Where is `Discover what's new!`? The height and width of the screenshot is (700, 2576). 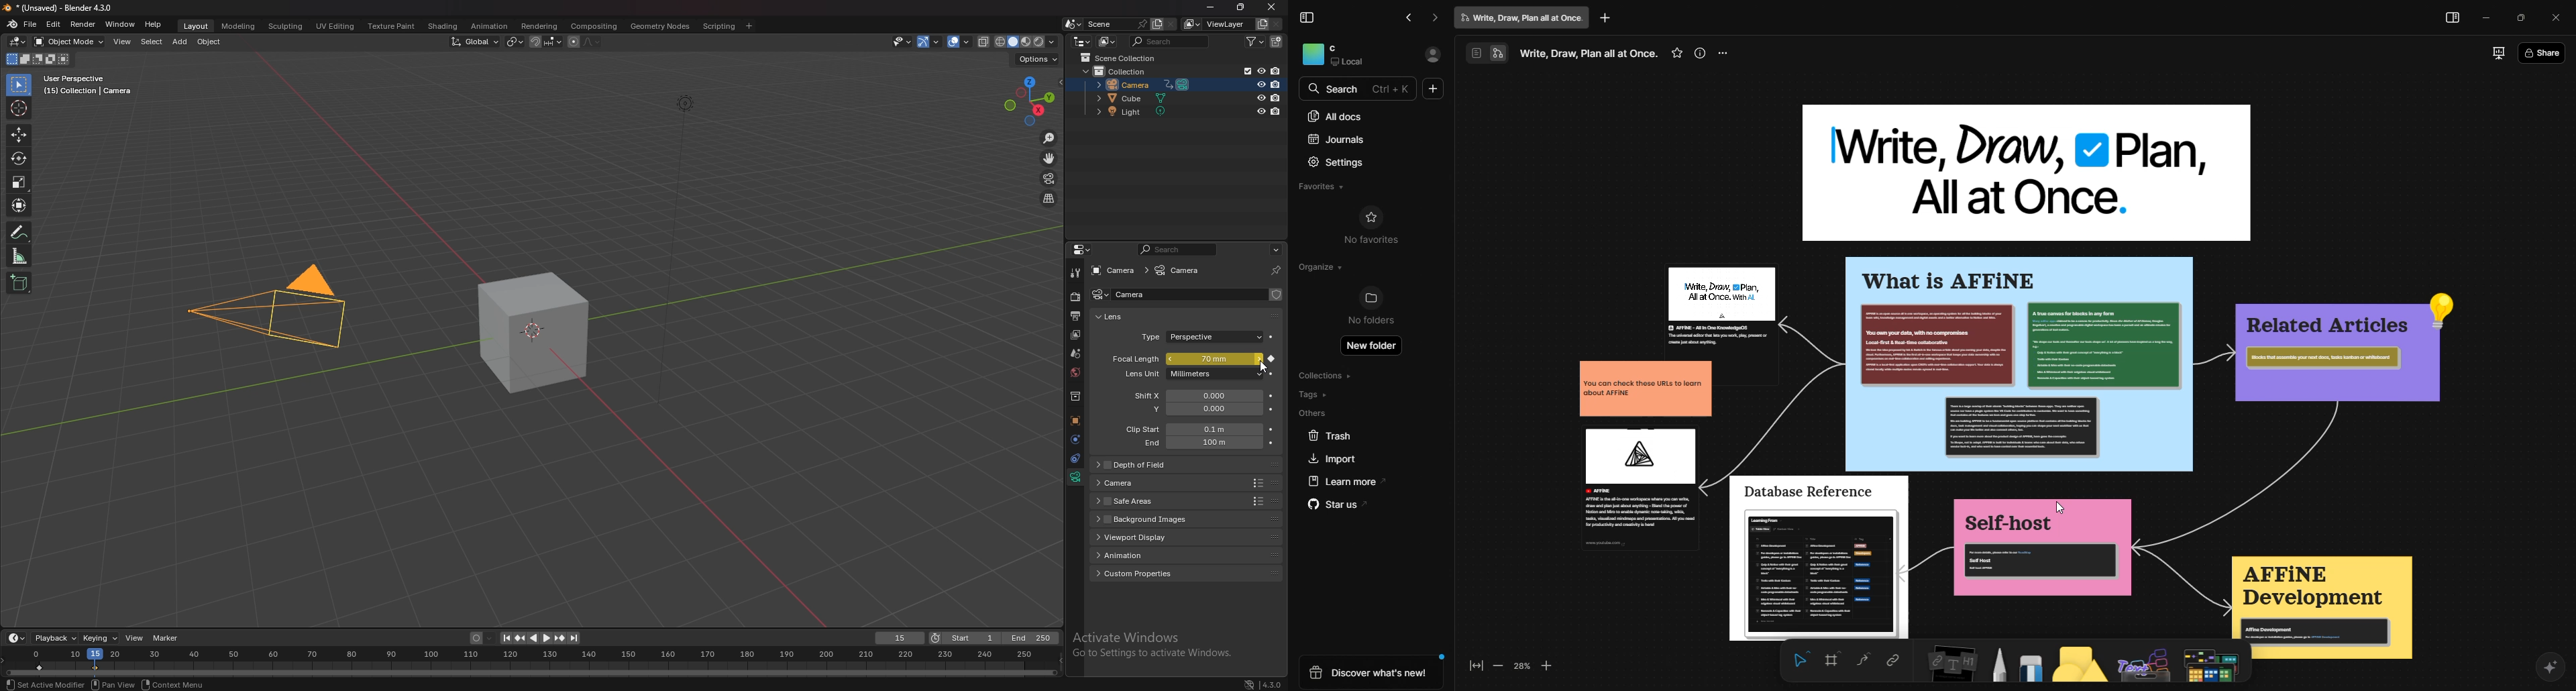 Discover what's new! is located at coordinates (1371, 673).